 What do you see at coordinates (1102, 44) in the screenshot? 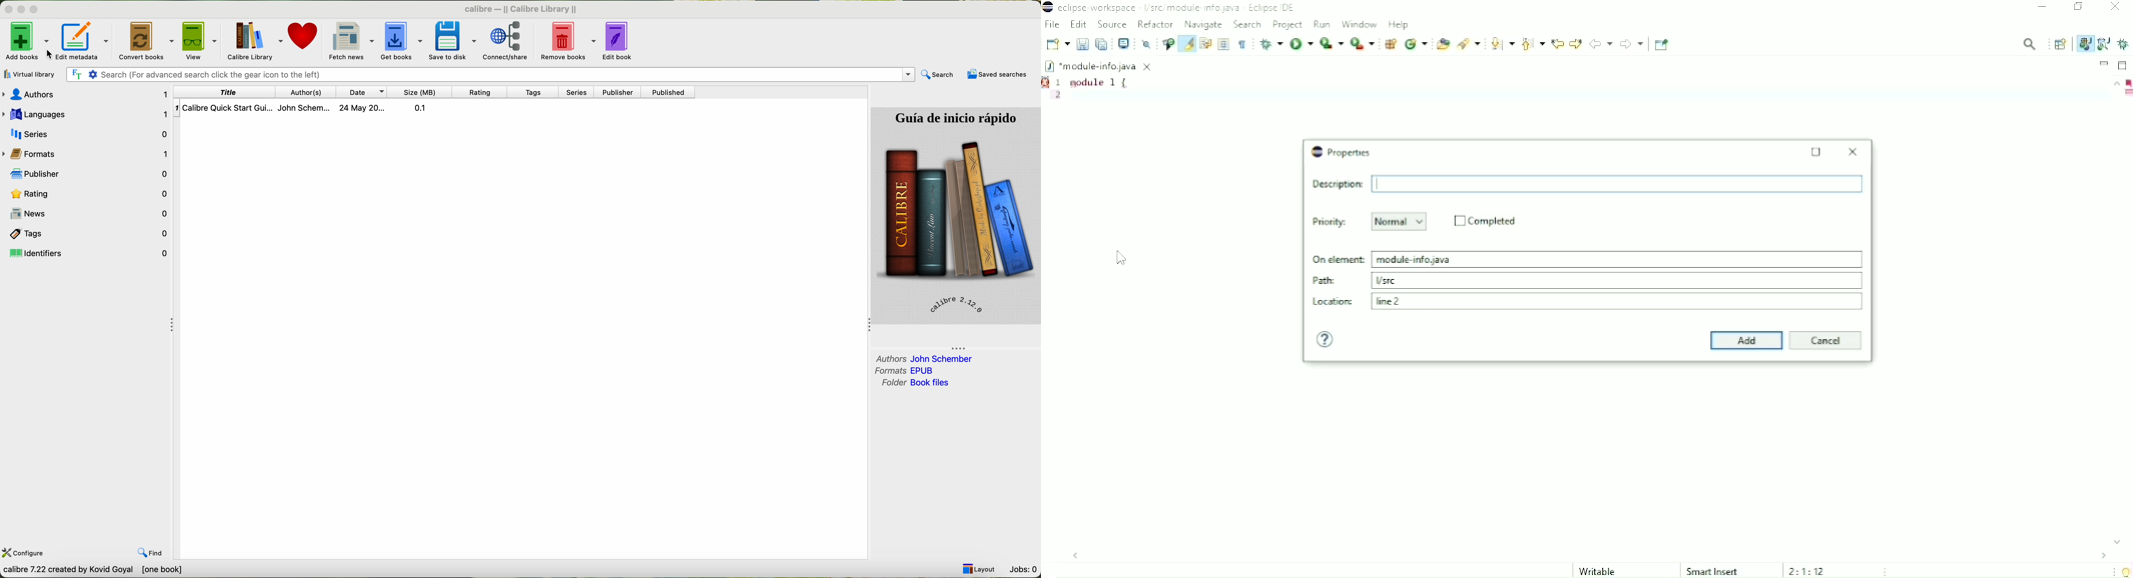
I see `Save All` at bounding box center [1102, 44].